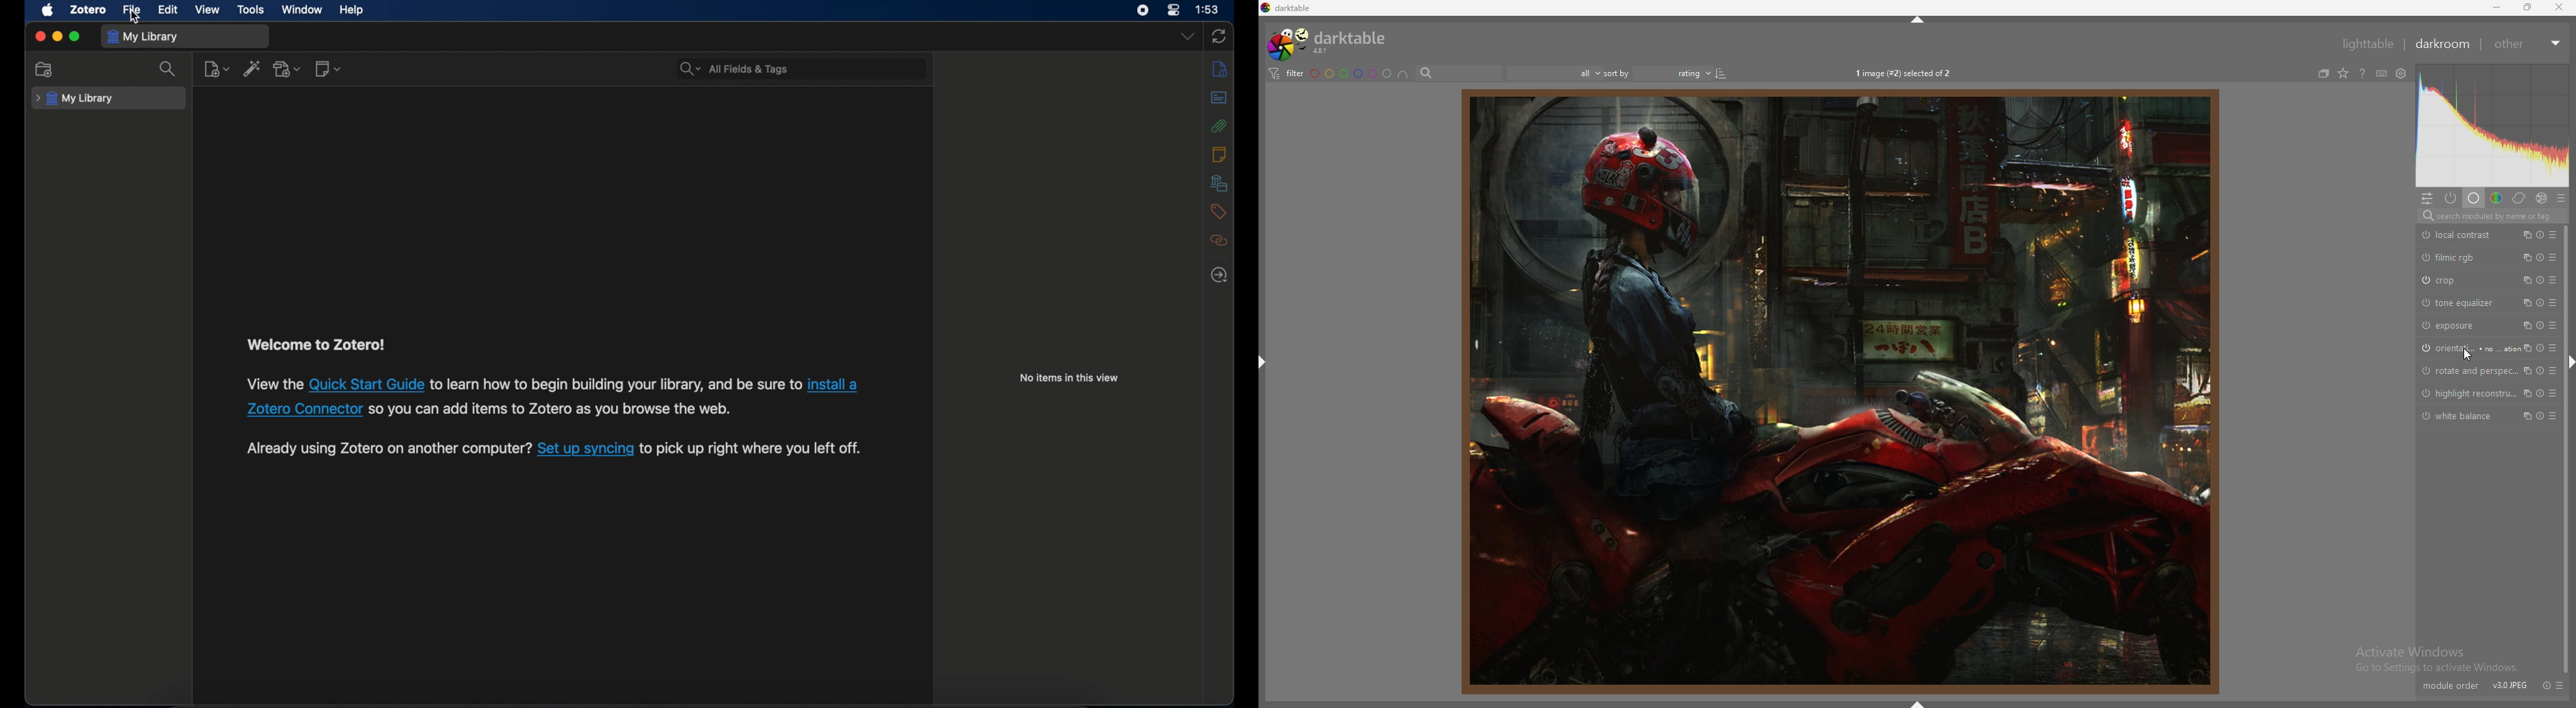 The width and height of the screenshot is (2576, 728). Describe the element at coordinates (2469, 354) in the screenshot. I see `cursor` at that location.